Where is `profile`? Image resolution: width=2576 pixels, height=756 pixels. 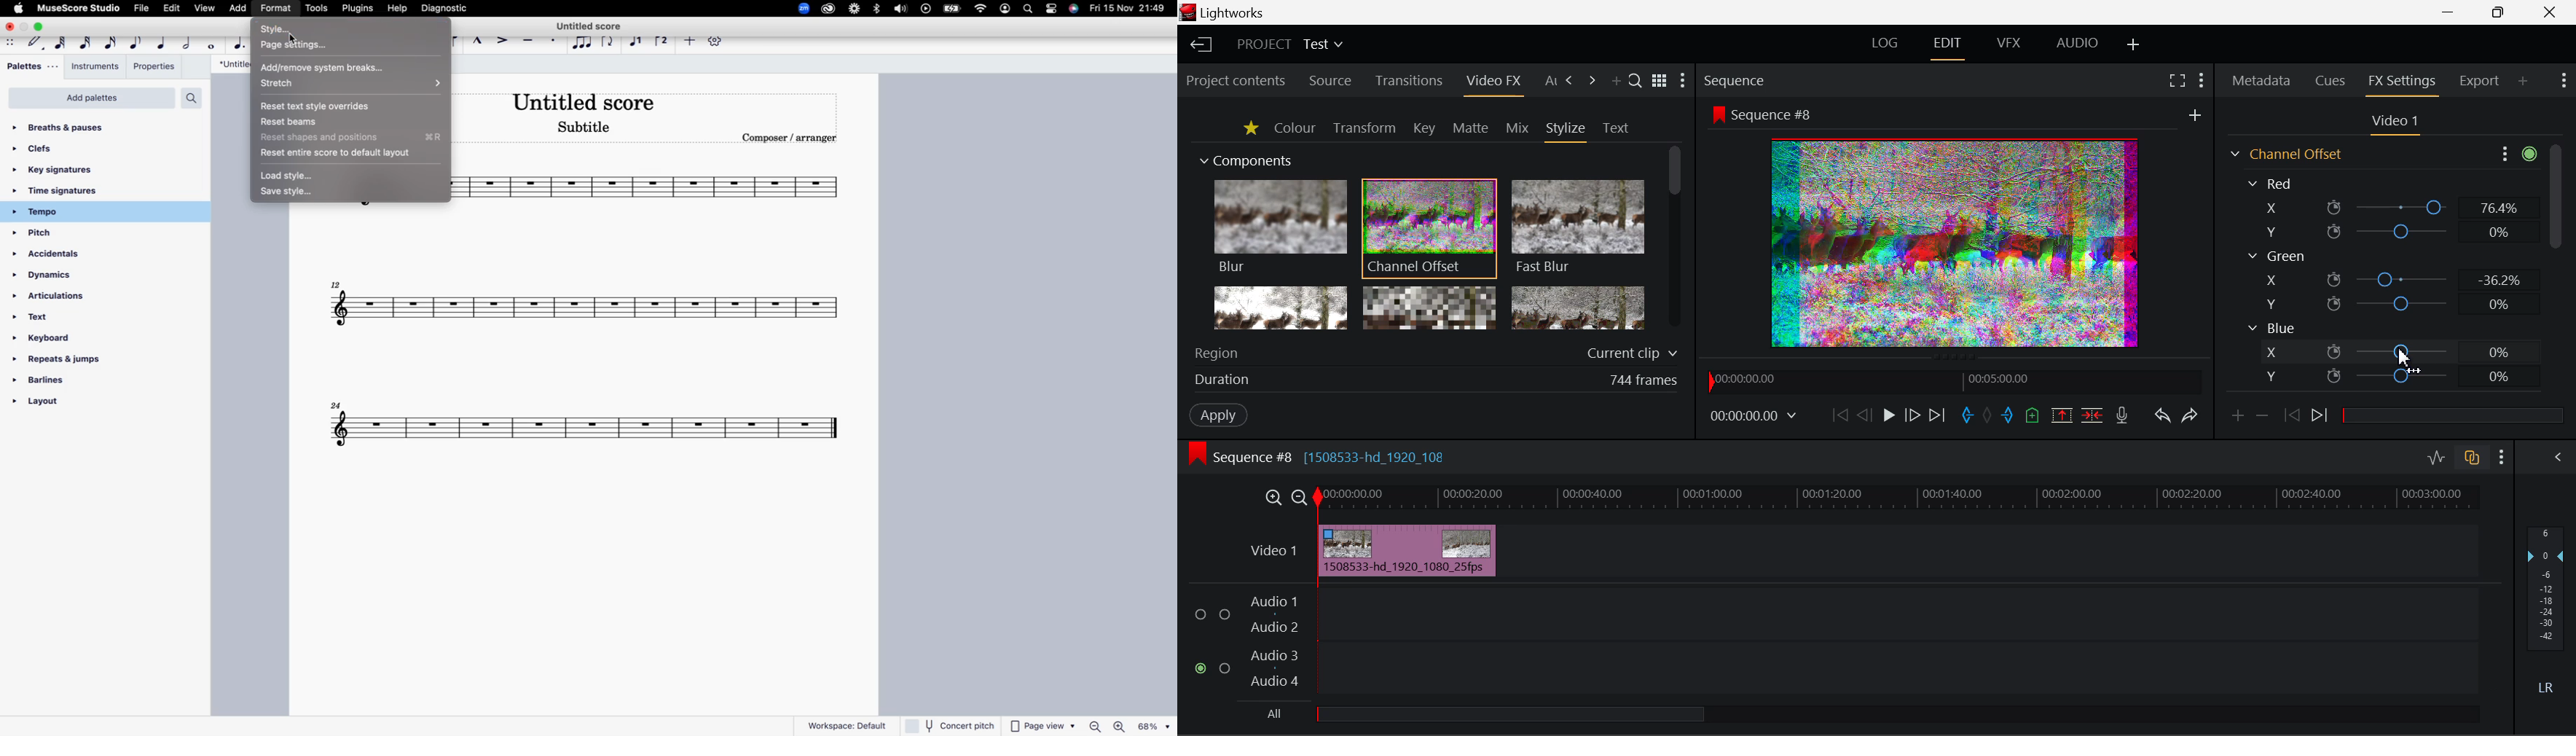
profile is located at coordinates (1005, 10).